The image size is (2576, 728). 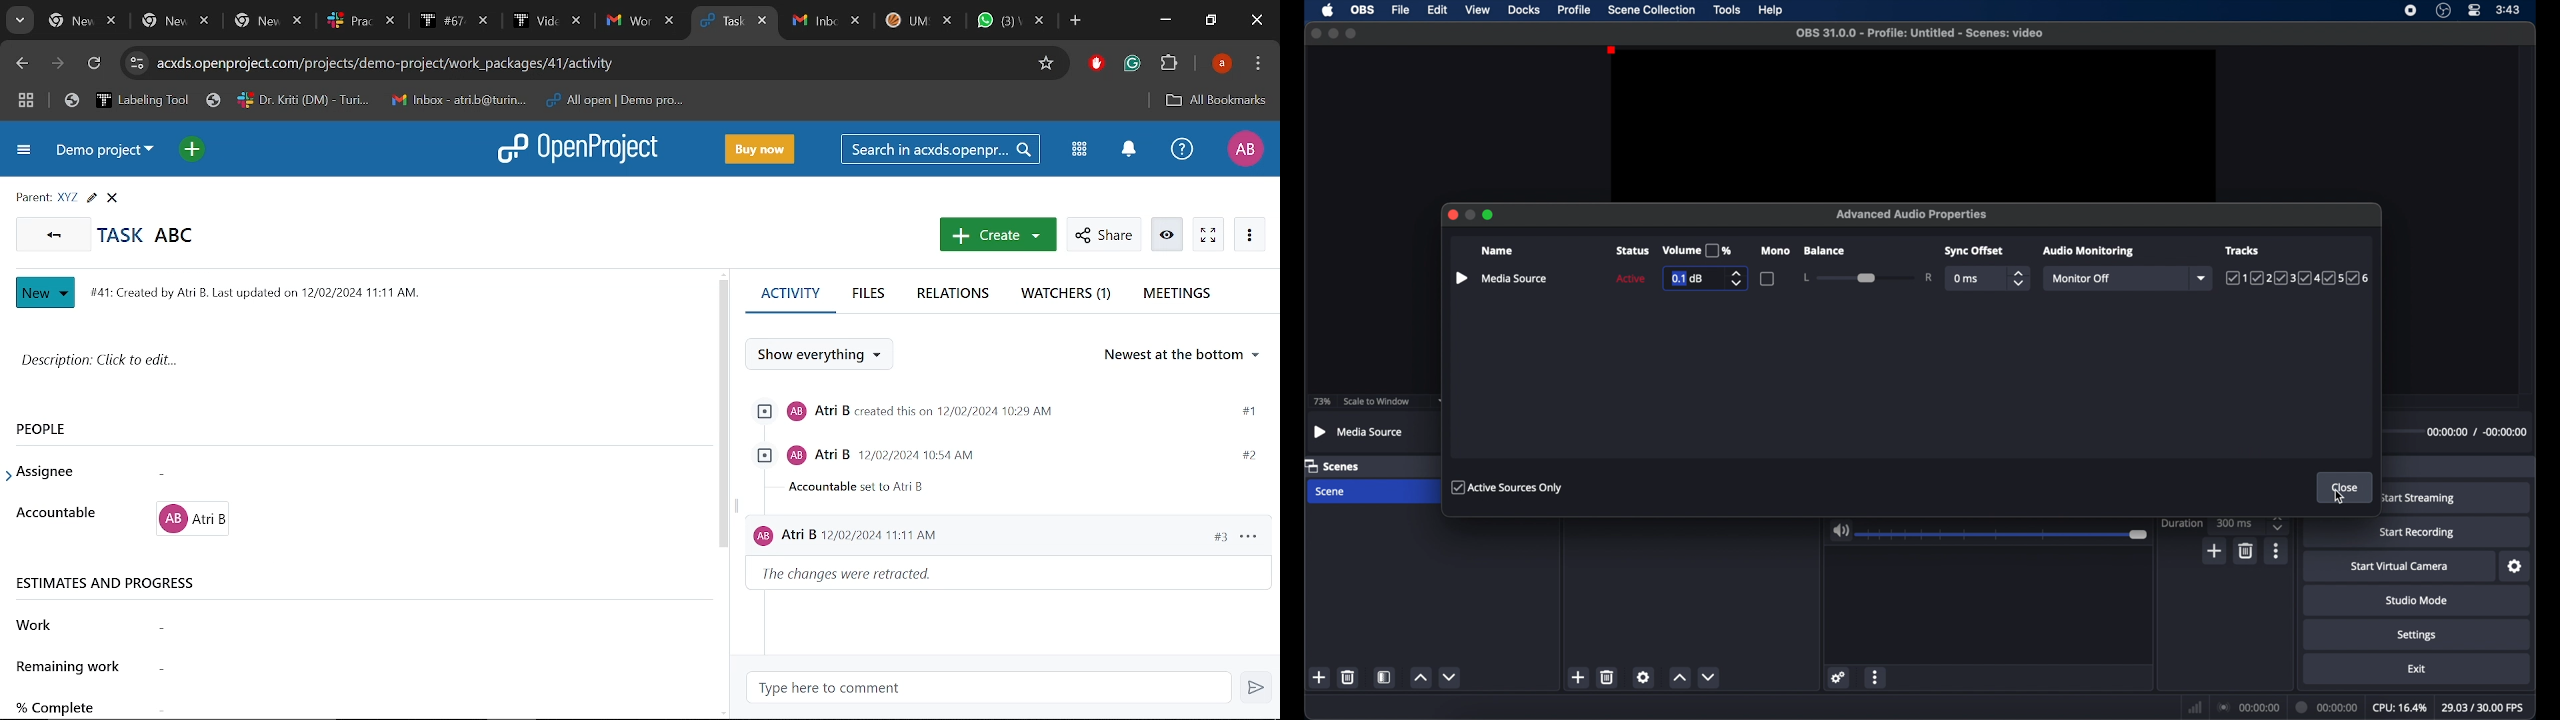 What do you see at coordinates (1420, 677) in the screenshot?
I see `increment` at bounding box center [1420, 677].